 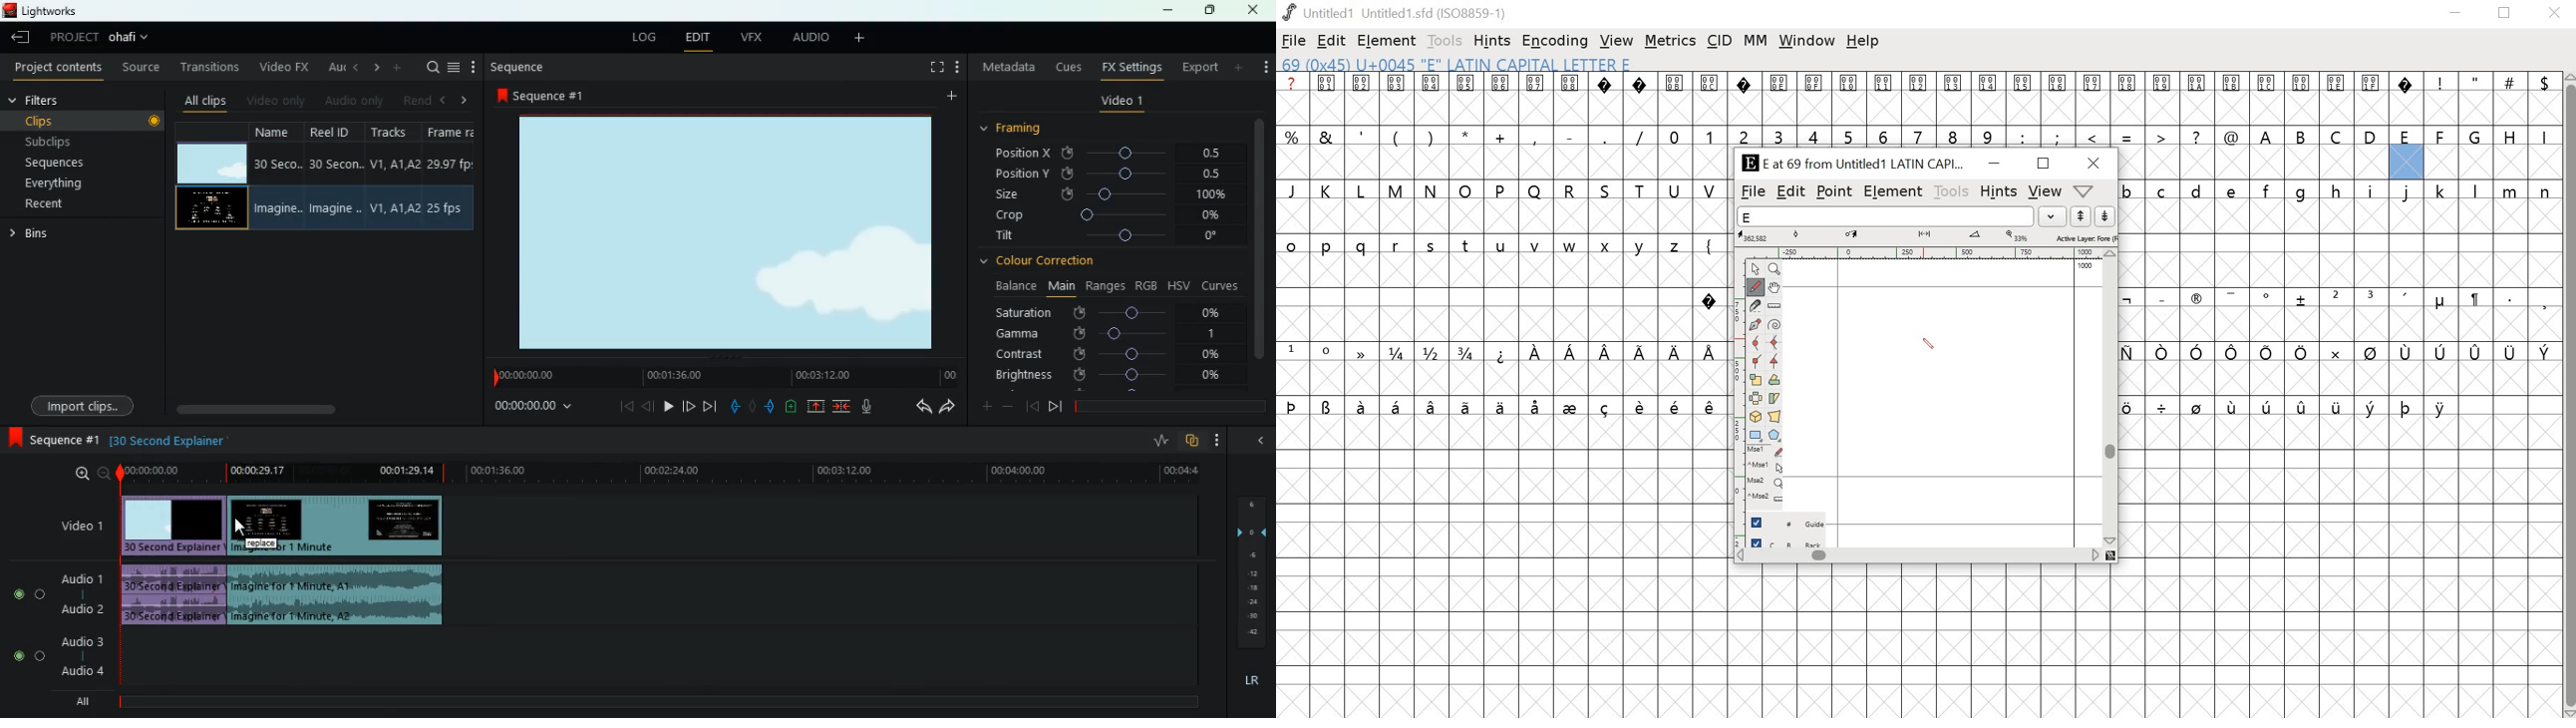 What do you see at coordinates (353, 102) in the screenshot?
I see `audio only` at bounding box center [353, 102].